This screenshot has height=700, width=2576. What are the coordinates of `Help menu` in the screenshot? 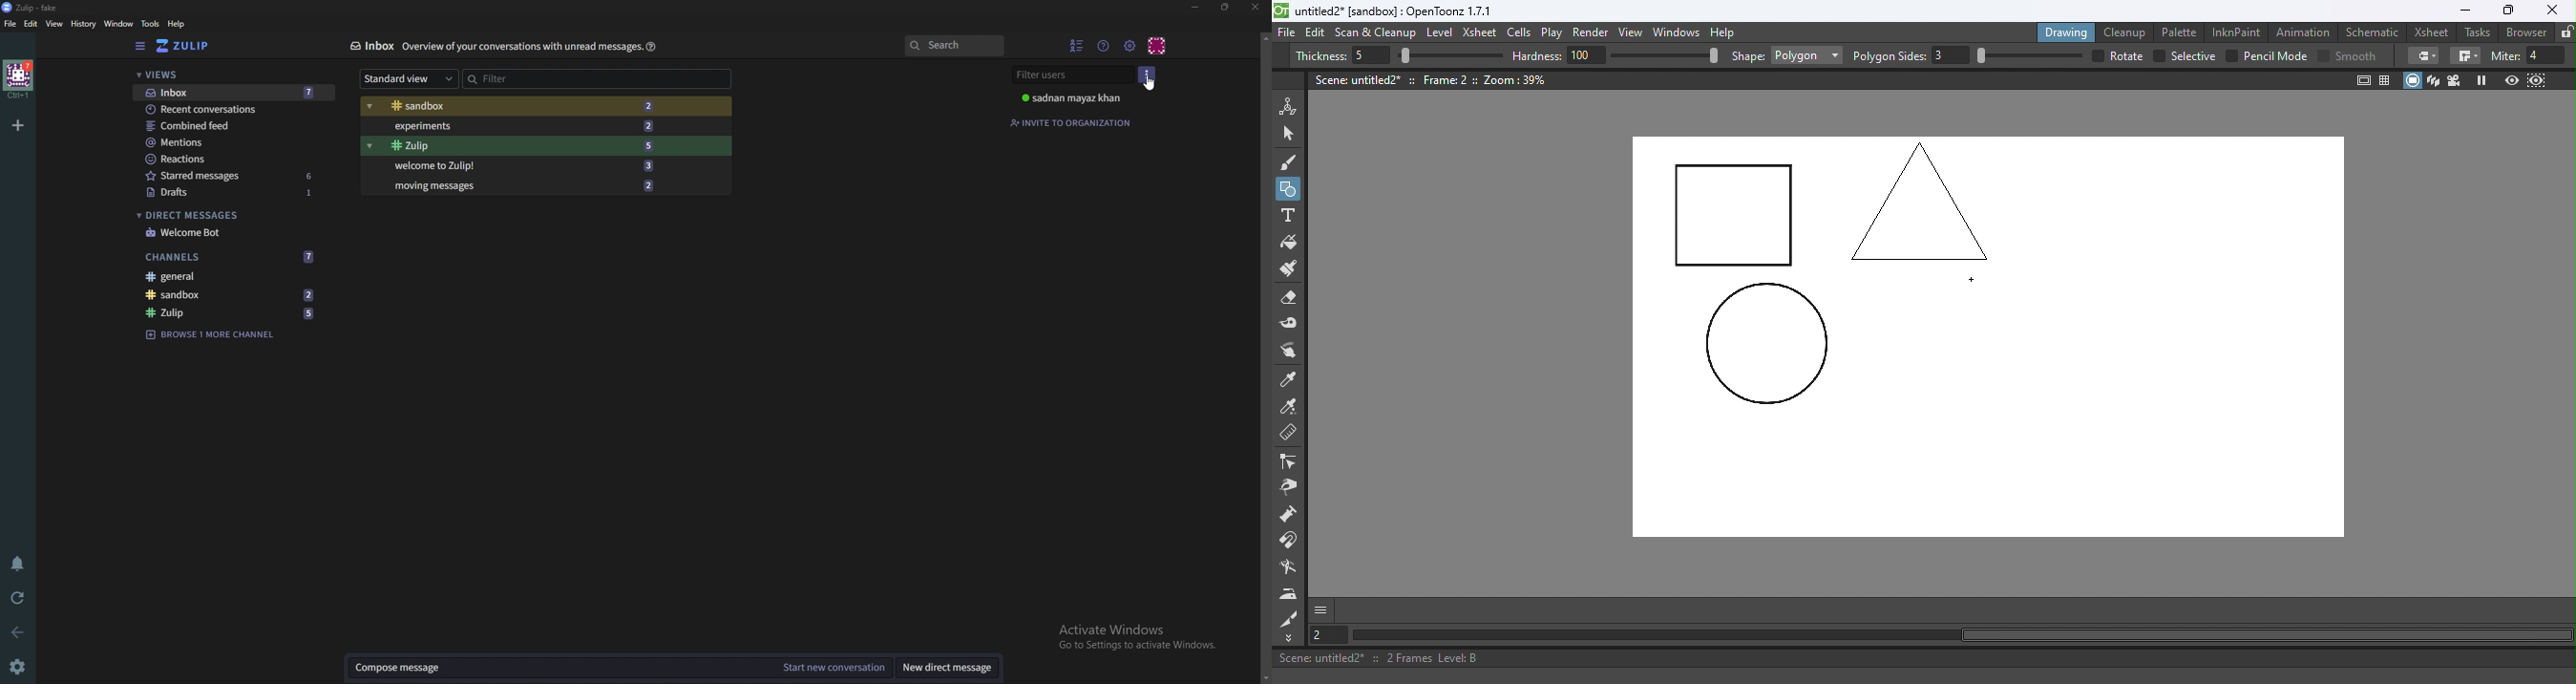 It's located at (1103, 45).